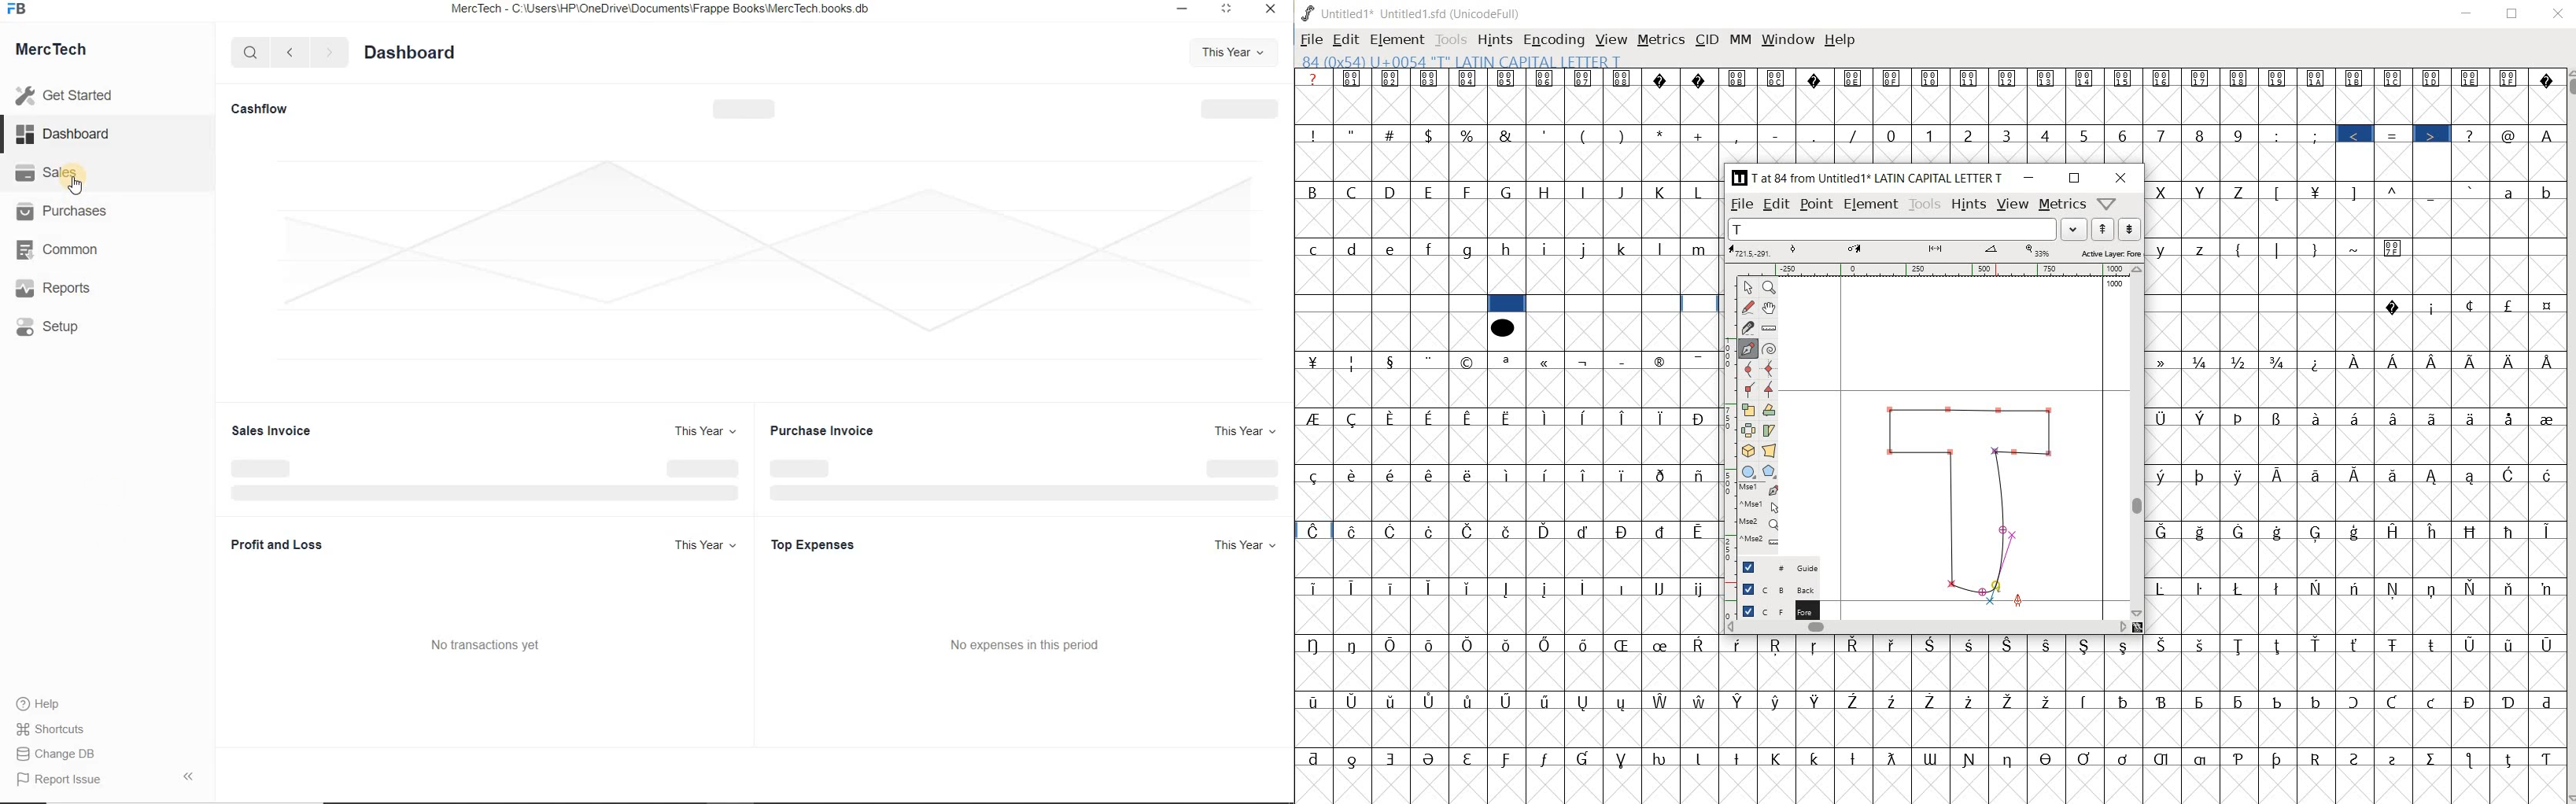  I want to click on Symbol, so click(1393, 586).